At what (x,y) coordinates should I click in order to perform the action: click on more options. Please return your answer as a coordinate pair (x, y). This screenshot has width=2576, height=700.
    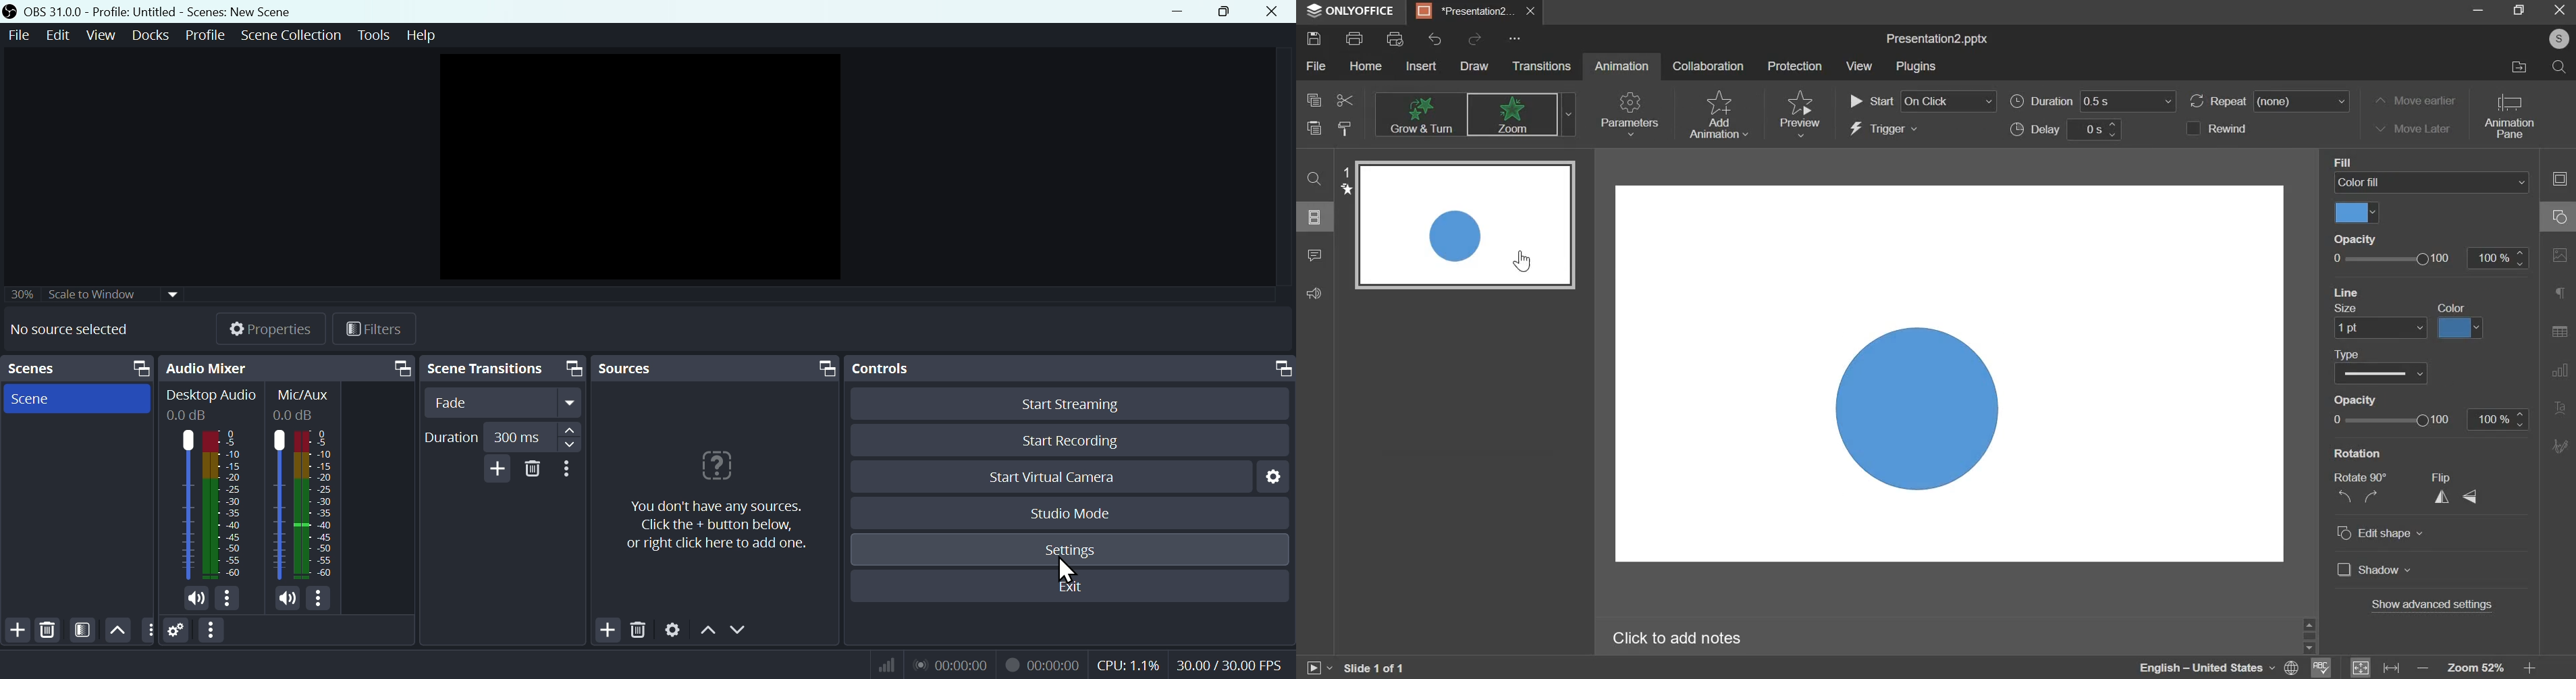
    Looking at the image, I should click on (323, 599).